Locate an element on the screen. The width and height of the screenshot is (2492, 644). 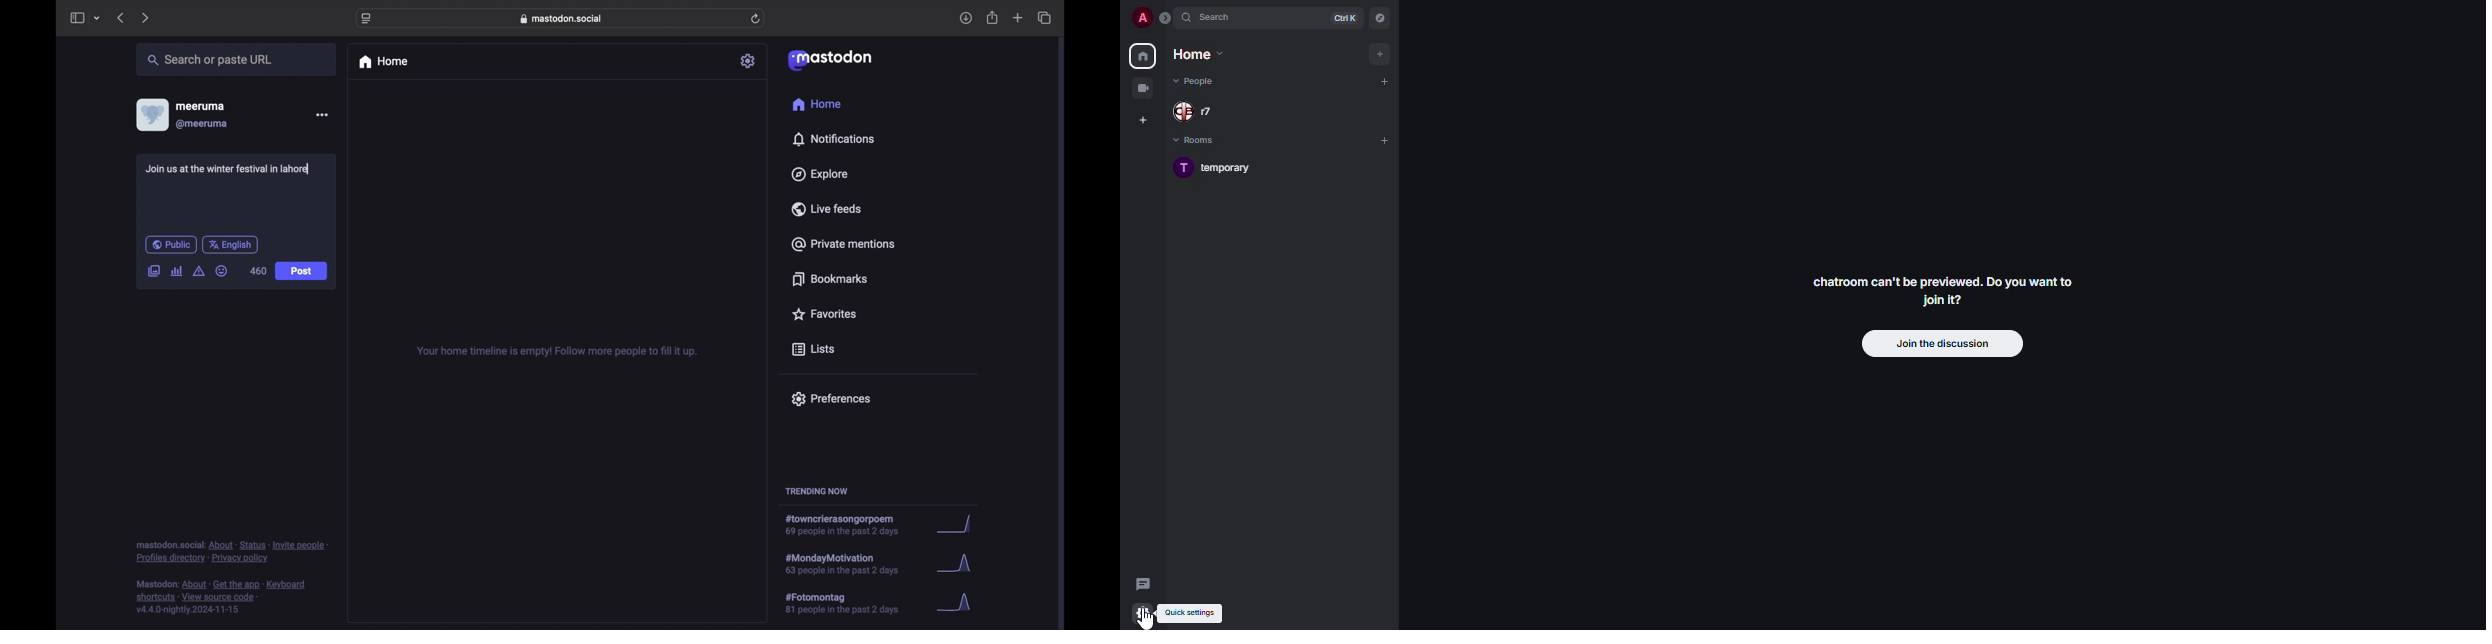
profile is located at coordinates (1136, 18).